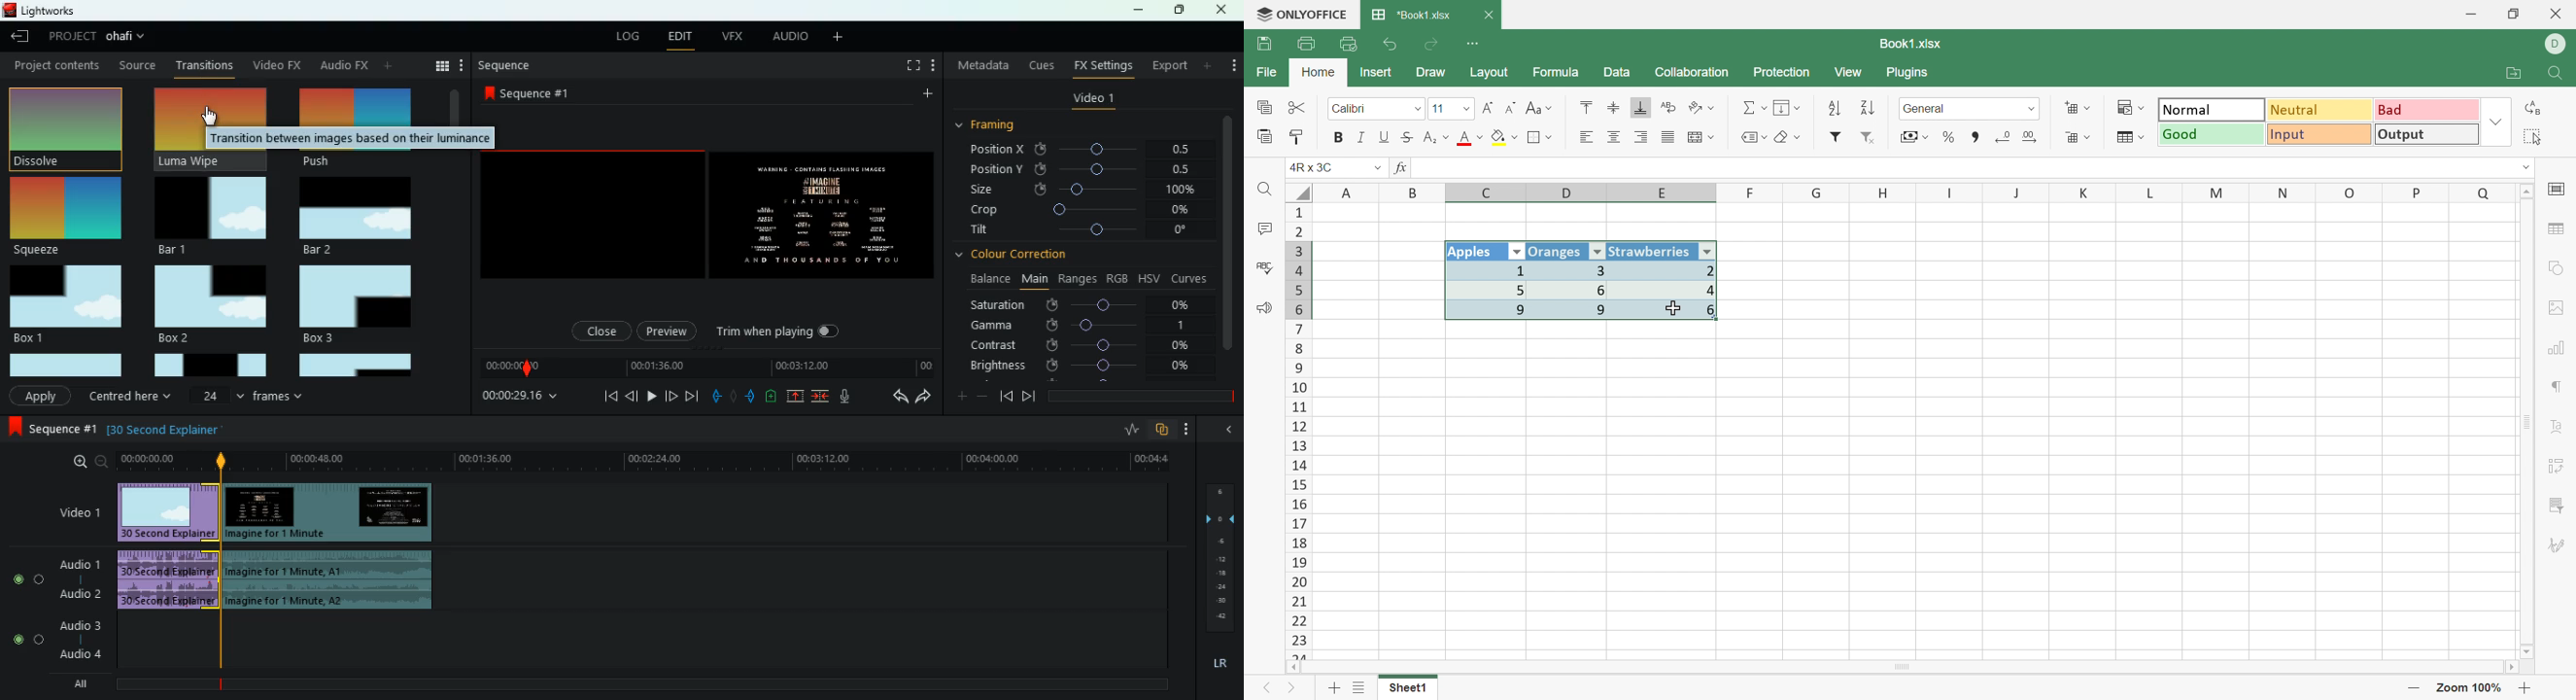 The height and width of the screenshot is (700, 2576). What do you see at coordinates (345, 65) in the screenshot?
I see `back` at bounding box center [345, 65].